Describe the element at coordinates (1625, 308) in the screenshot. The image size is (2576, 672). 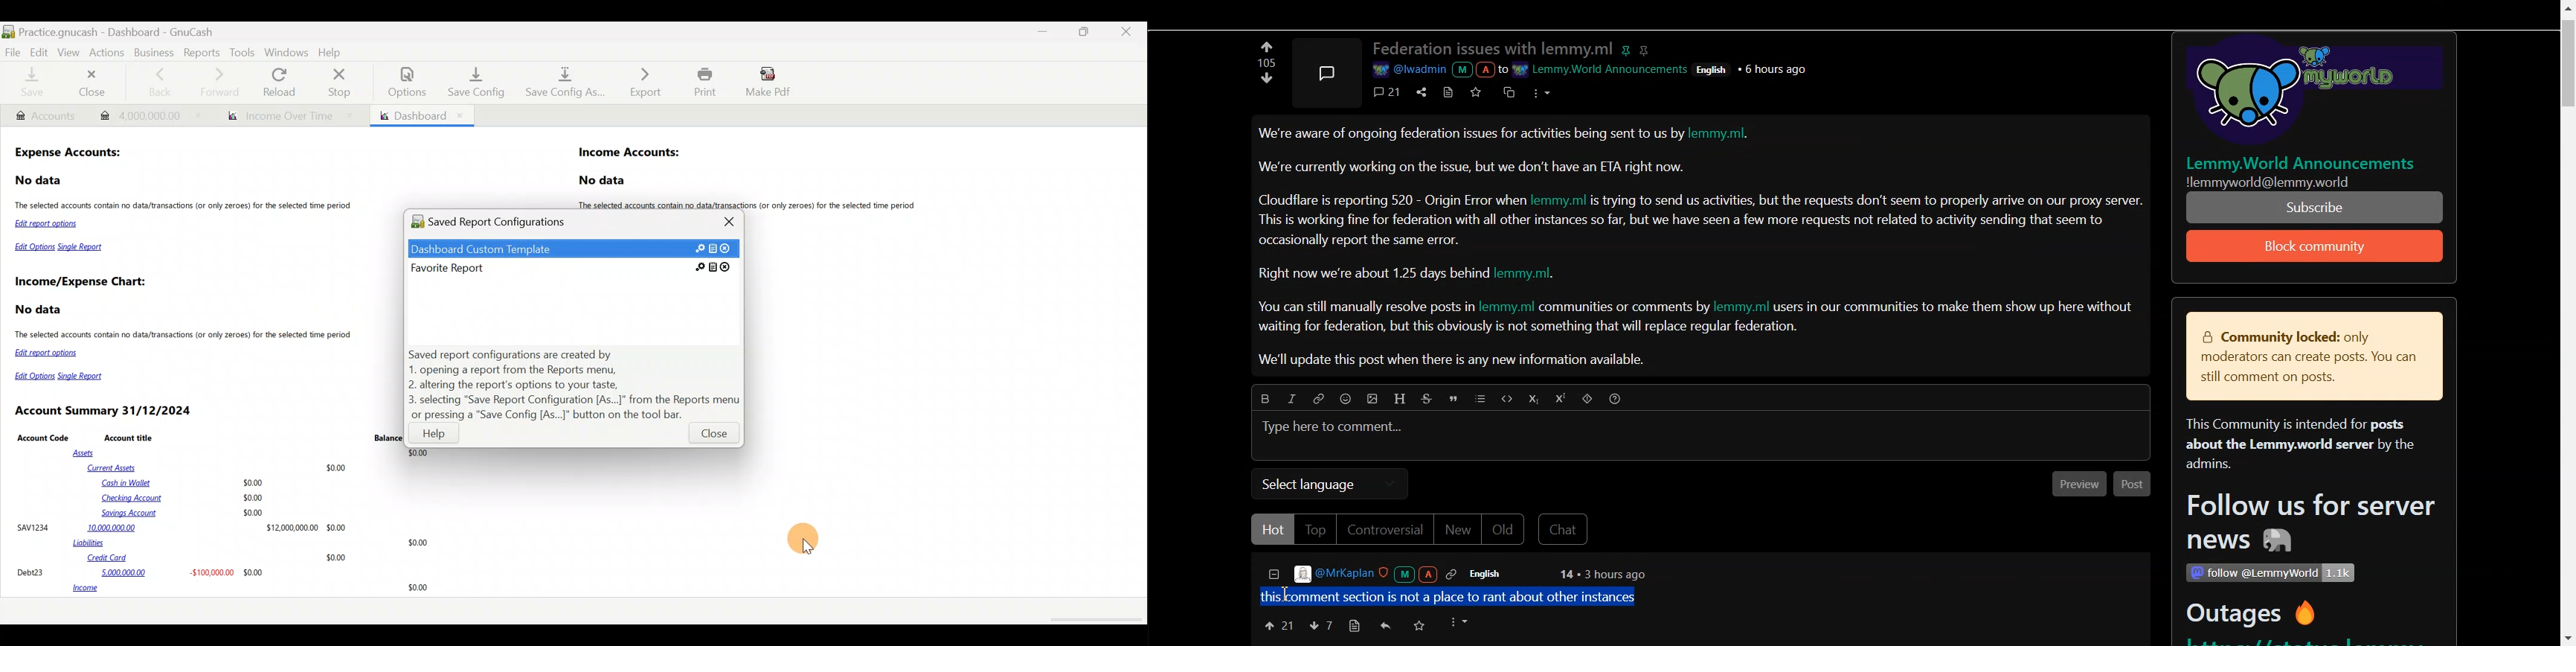
I see `communities or comments by` at that location.